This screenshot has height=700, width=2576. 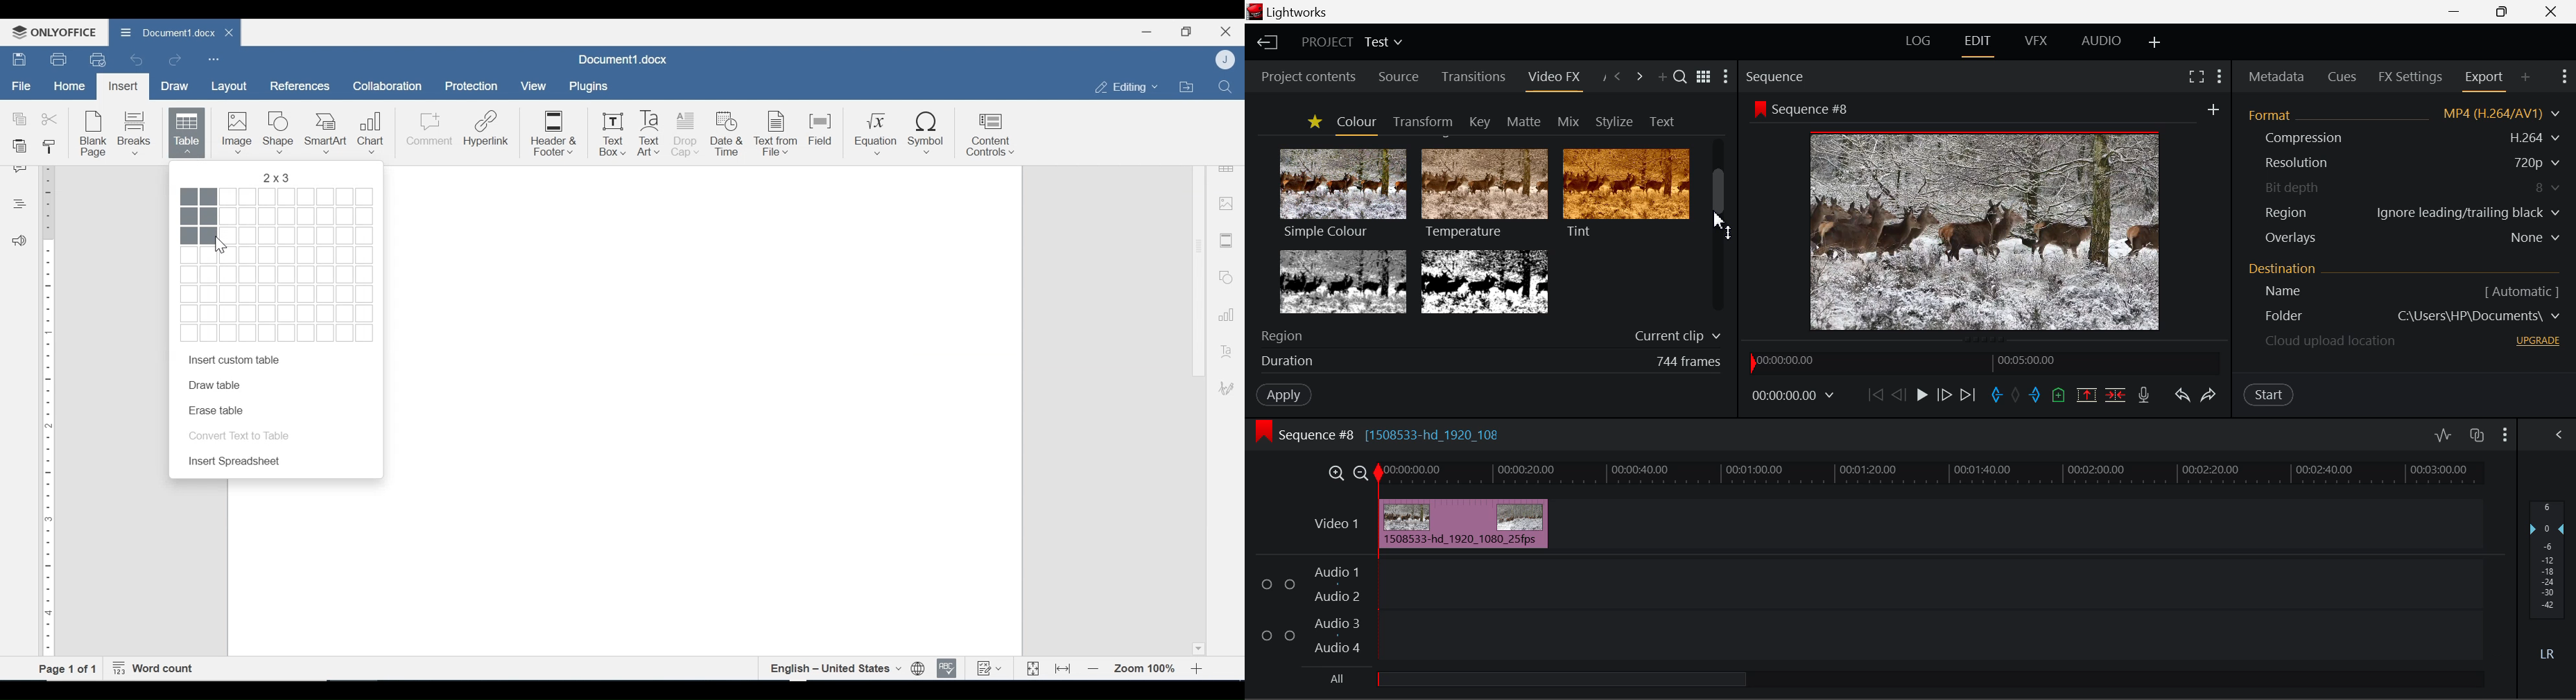 What do you see at coordinates (429, 134) in the screenshot?
I see `Comment` at bounding box center [429, 134].